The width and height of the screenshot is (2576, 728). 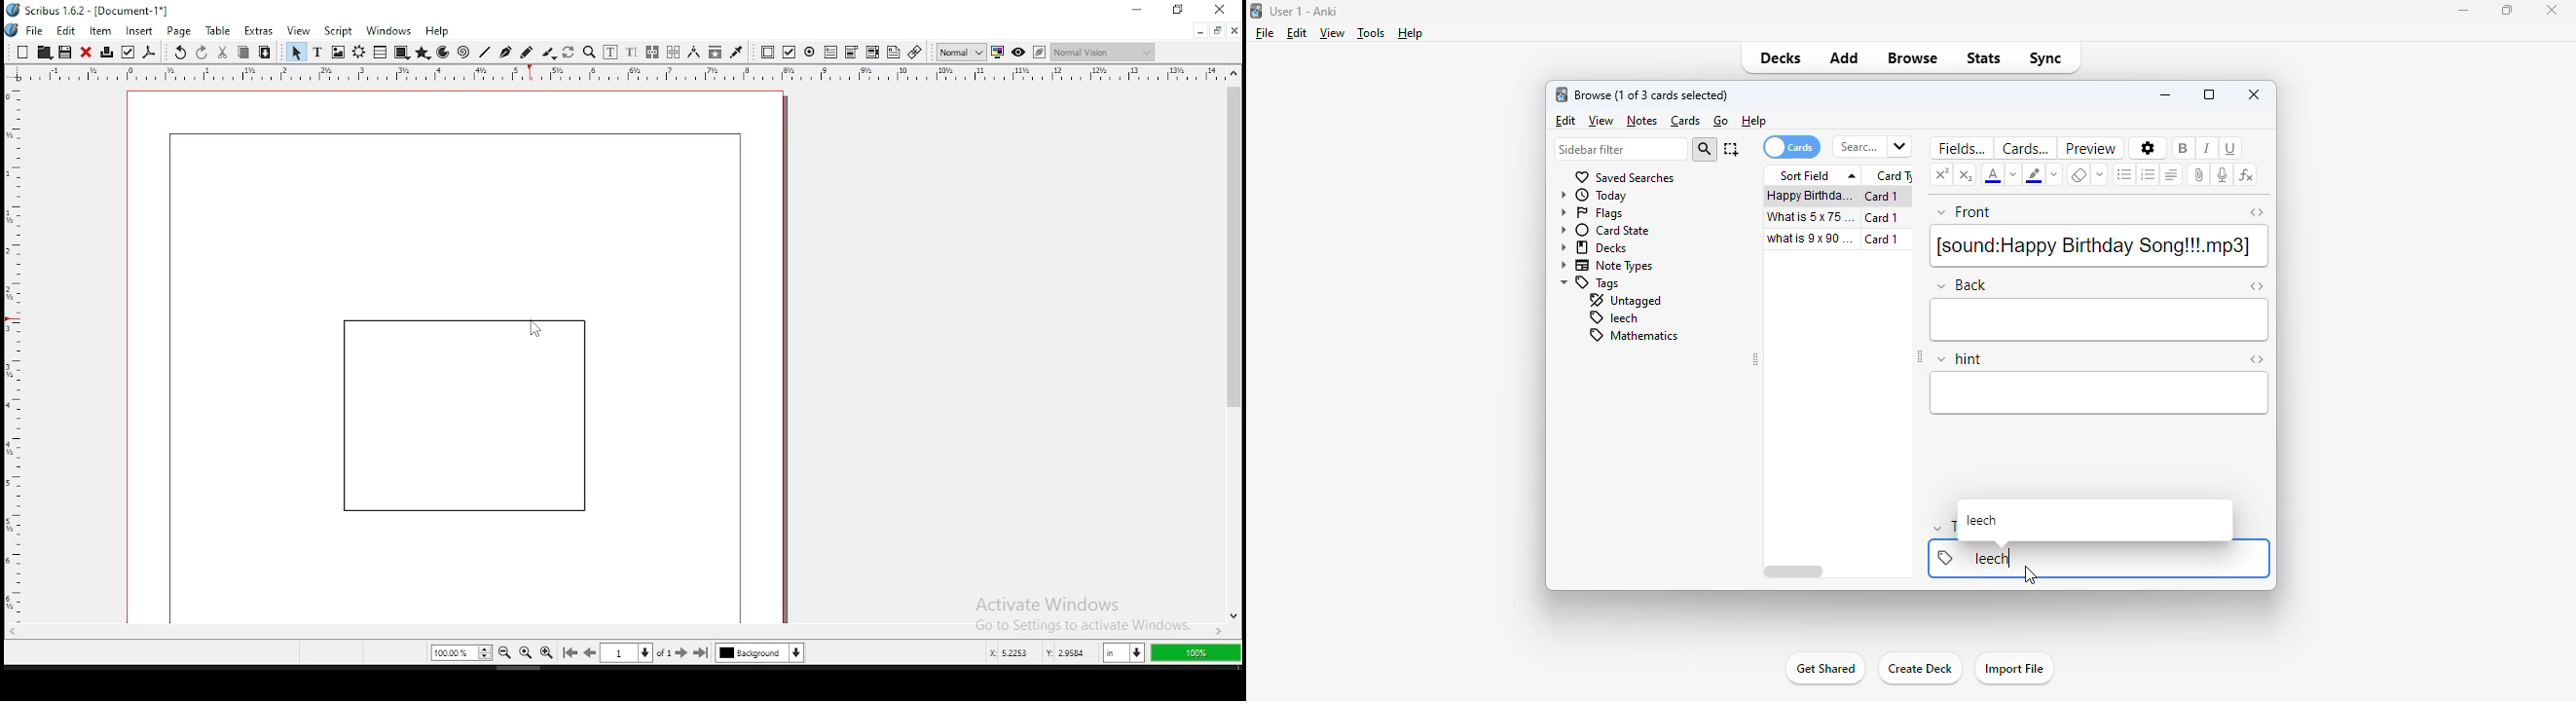 What do you see at coordinates (90, 11) in the screenshot?
I see `icon and file name` at bounding box center [90, 11].